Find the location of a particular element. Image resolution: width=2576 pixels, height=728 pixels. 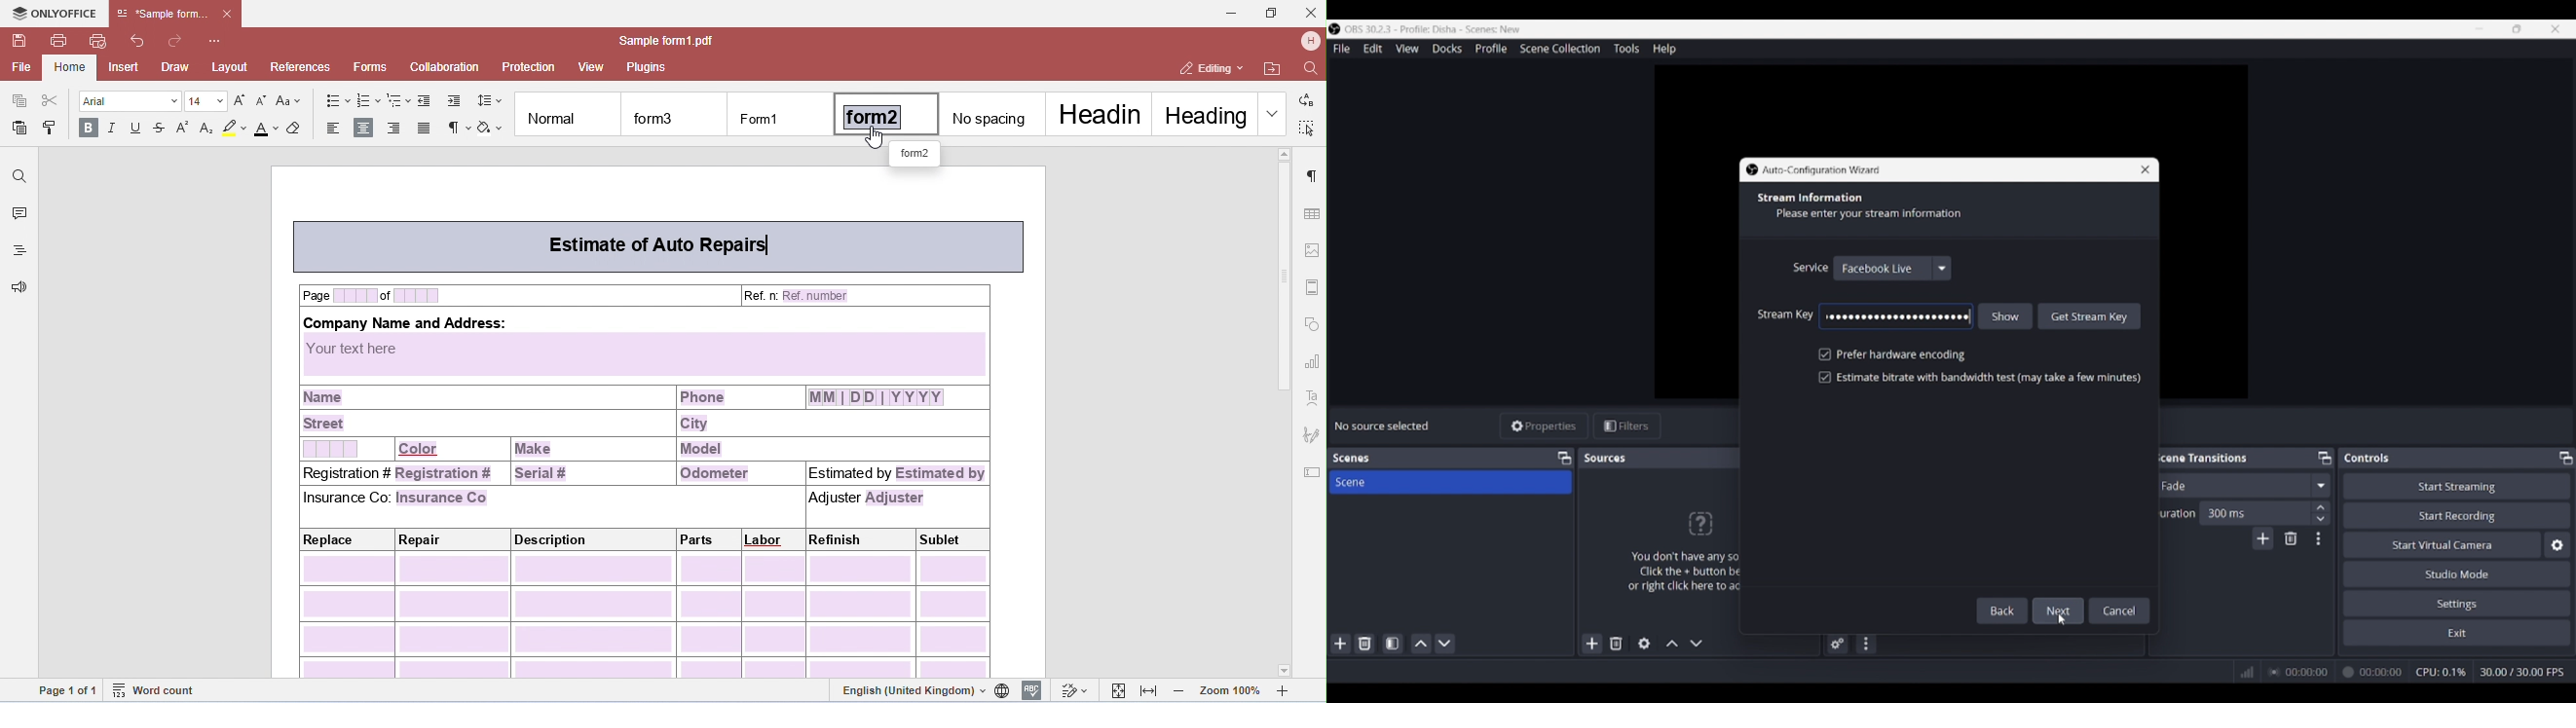

Panel title is located at coordinates (1606, 458).